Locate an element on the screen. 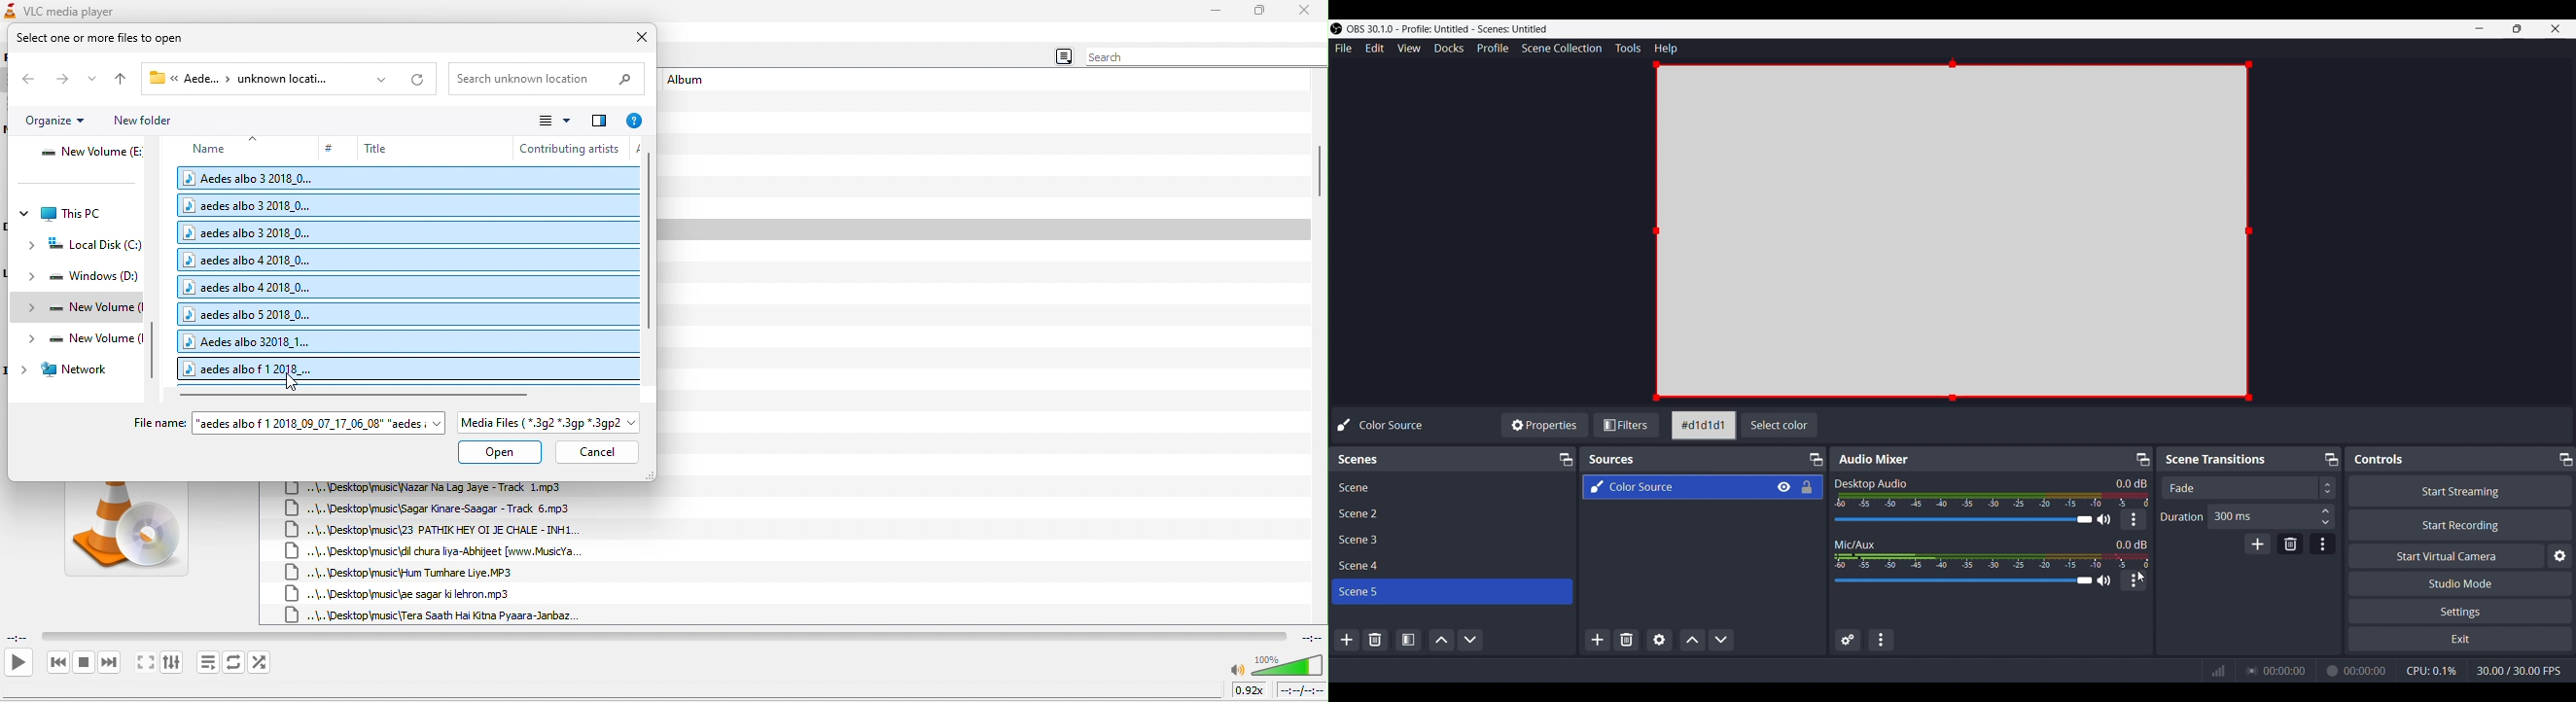 The height and width of the screenshot is (728, 2576). Exit is located at coordinates (2460, 640).